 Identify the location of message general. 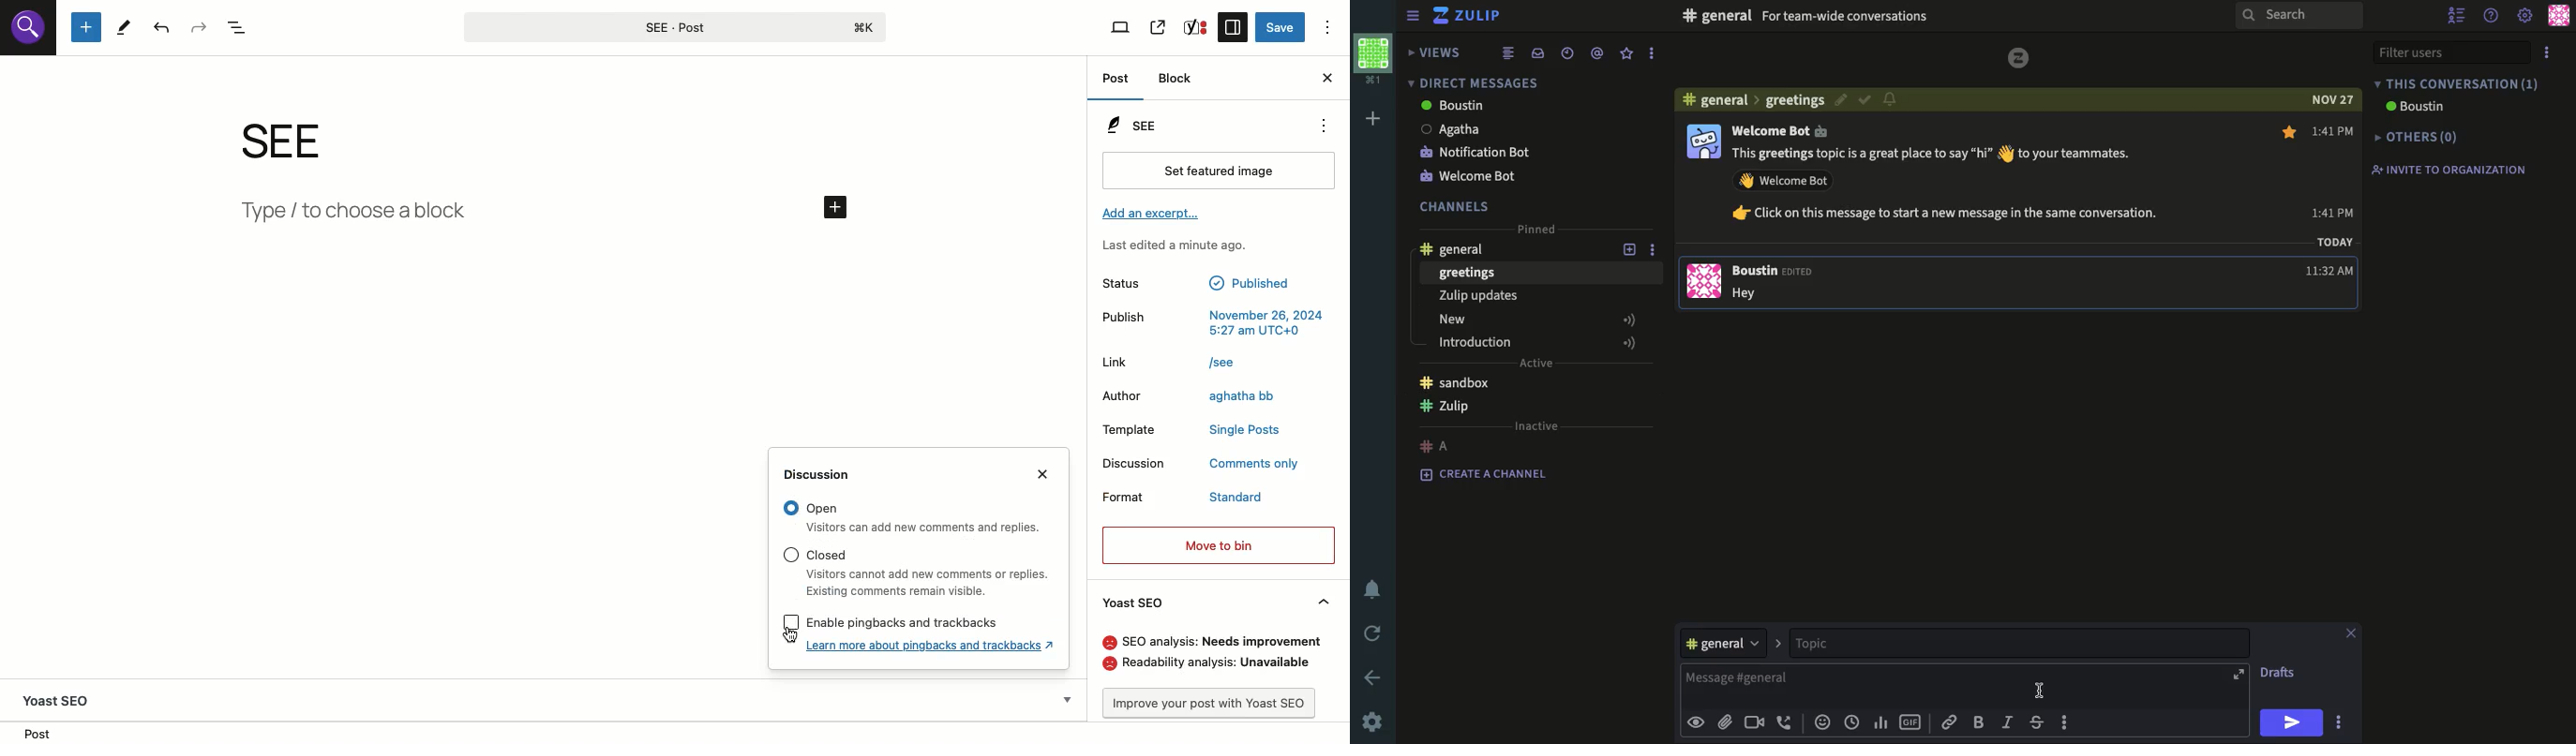
(1952, 687).